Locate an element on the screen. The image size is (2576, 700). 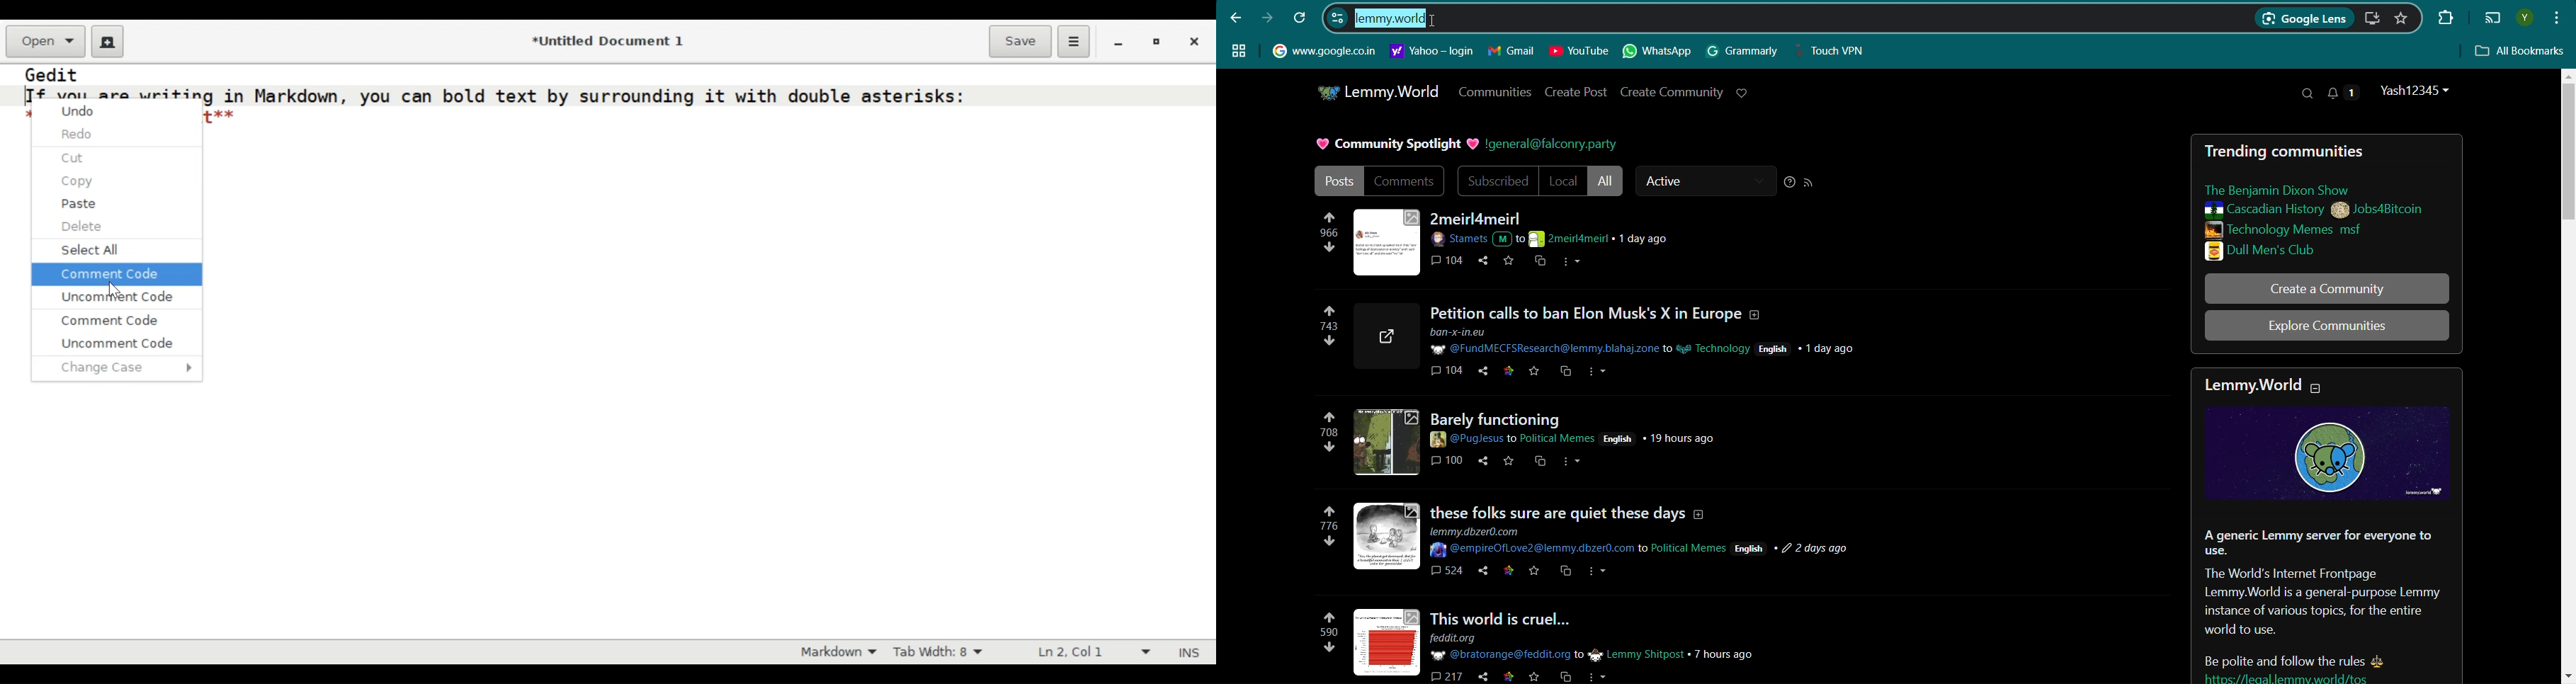
Google Lens is located at coordinates (2303, 19).